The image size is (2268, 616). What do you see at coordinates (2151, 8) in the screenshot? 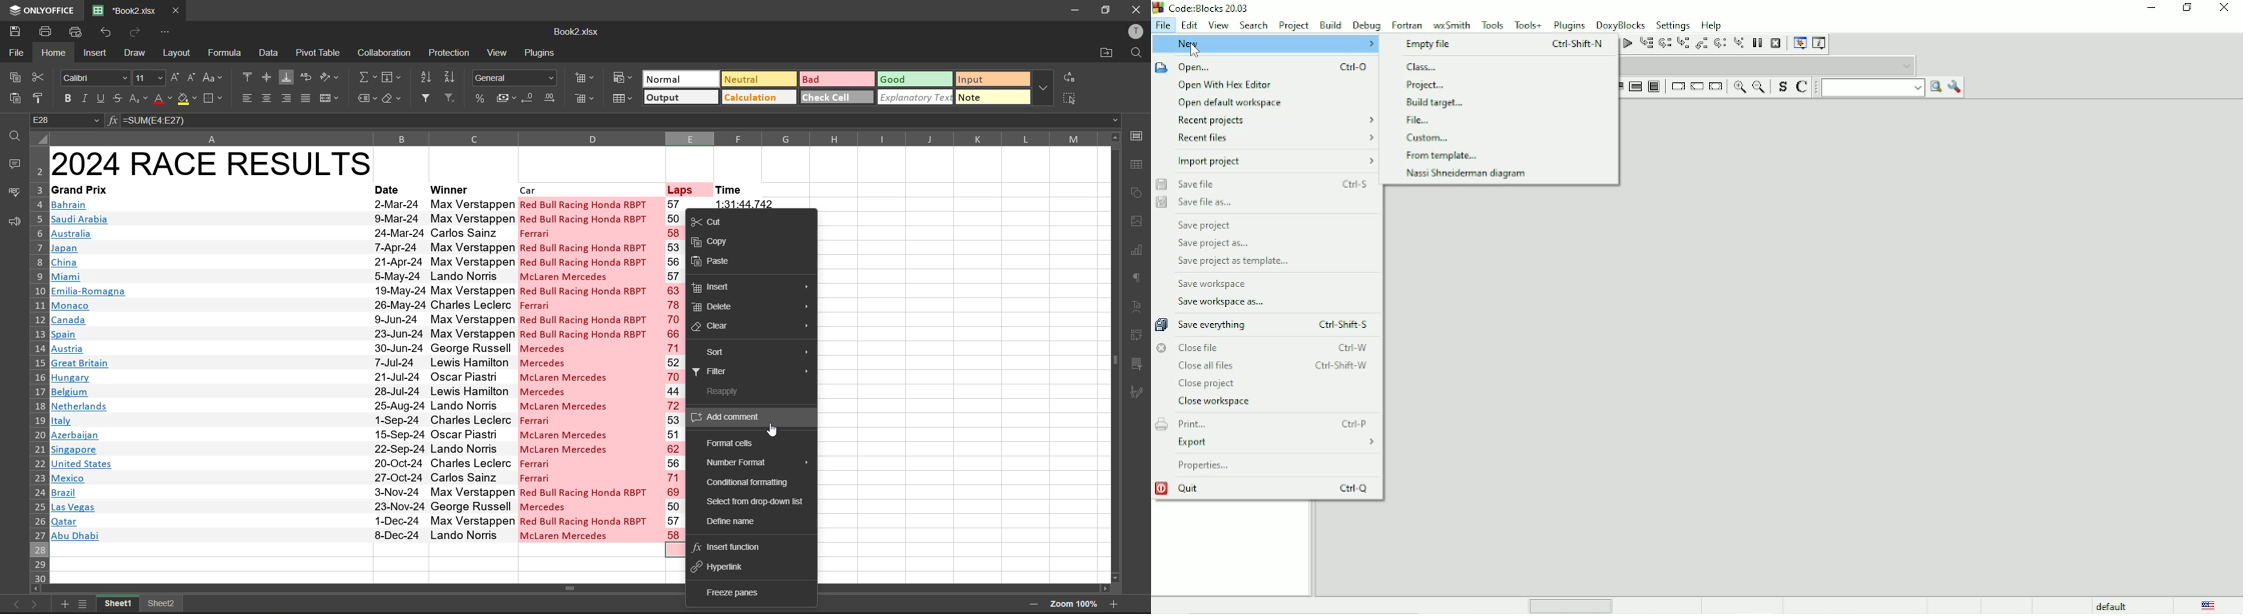
I see `Minimize` at bounding box center [2151, 8].